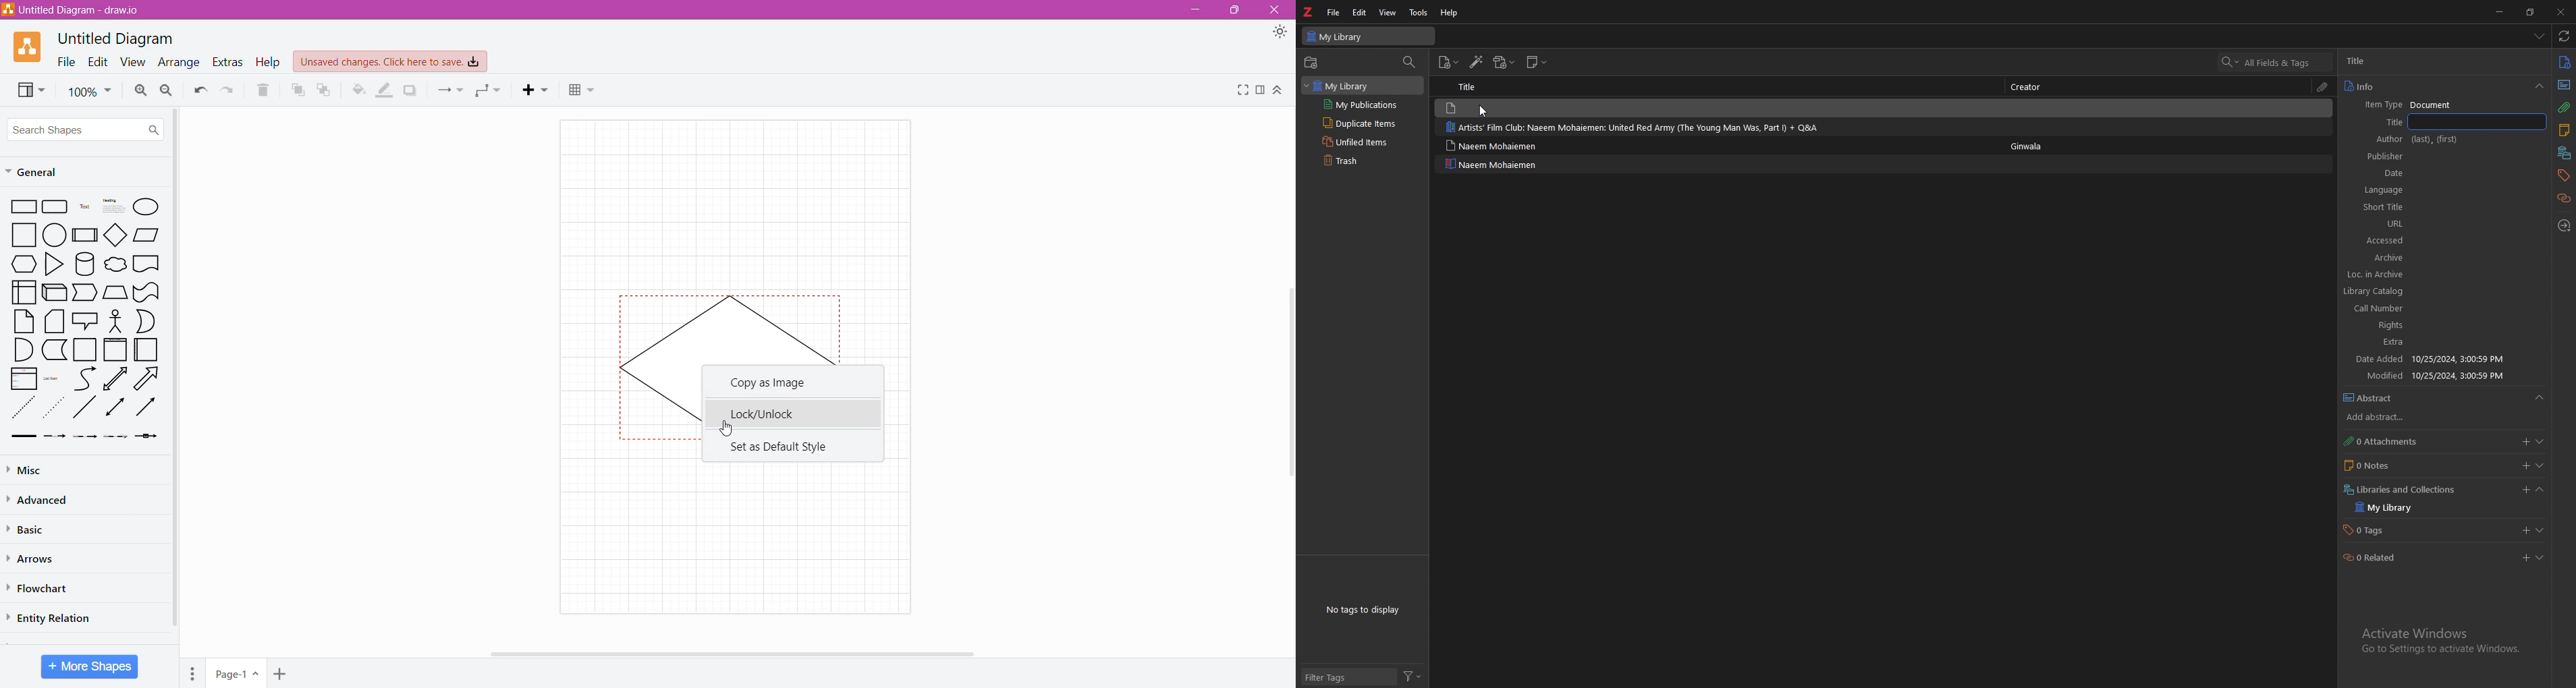 Image resolution: width=2576 pixels, height=700 pixels. Describe the element at coordinates (1261, 90) in the screenshot. I see `Format` at that location.